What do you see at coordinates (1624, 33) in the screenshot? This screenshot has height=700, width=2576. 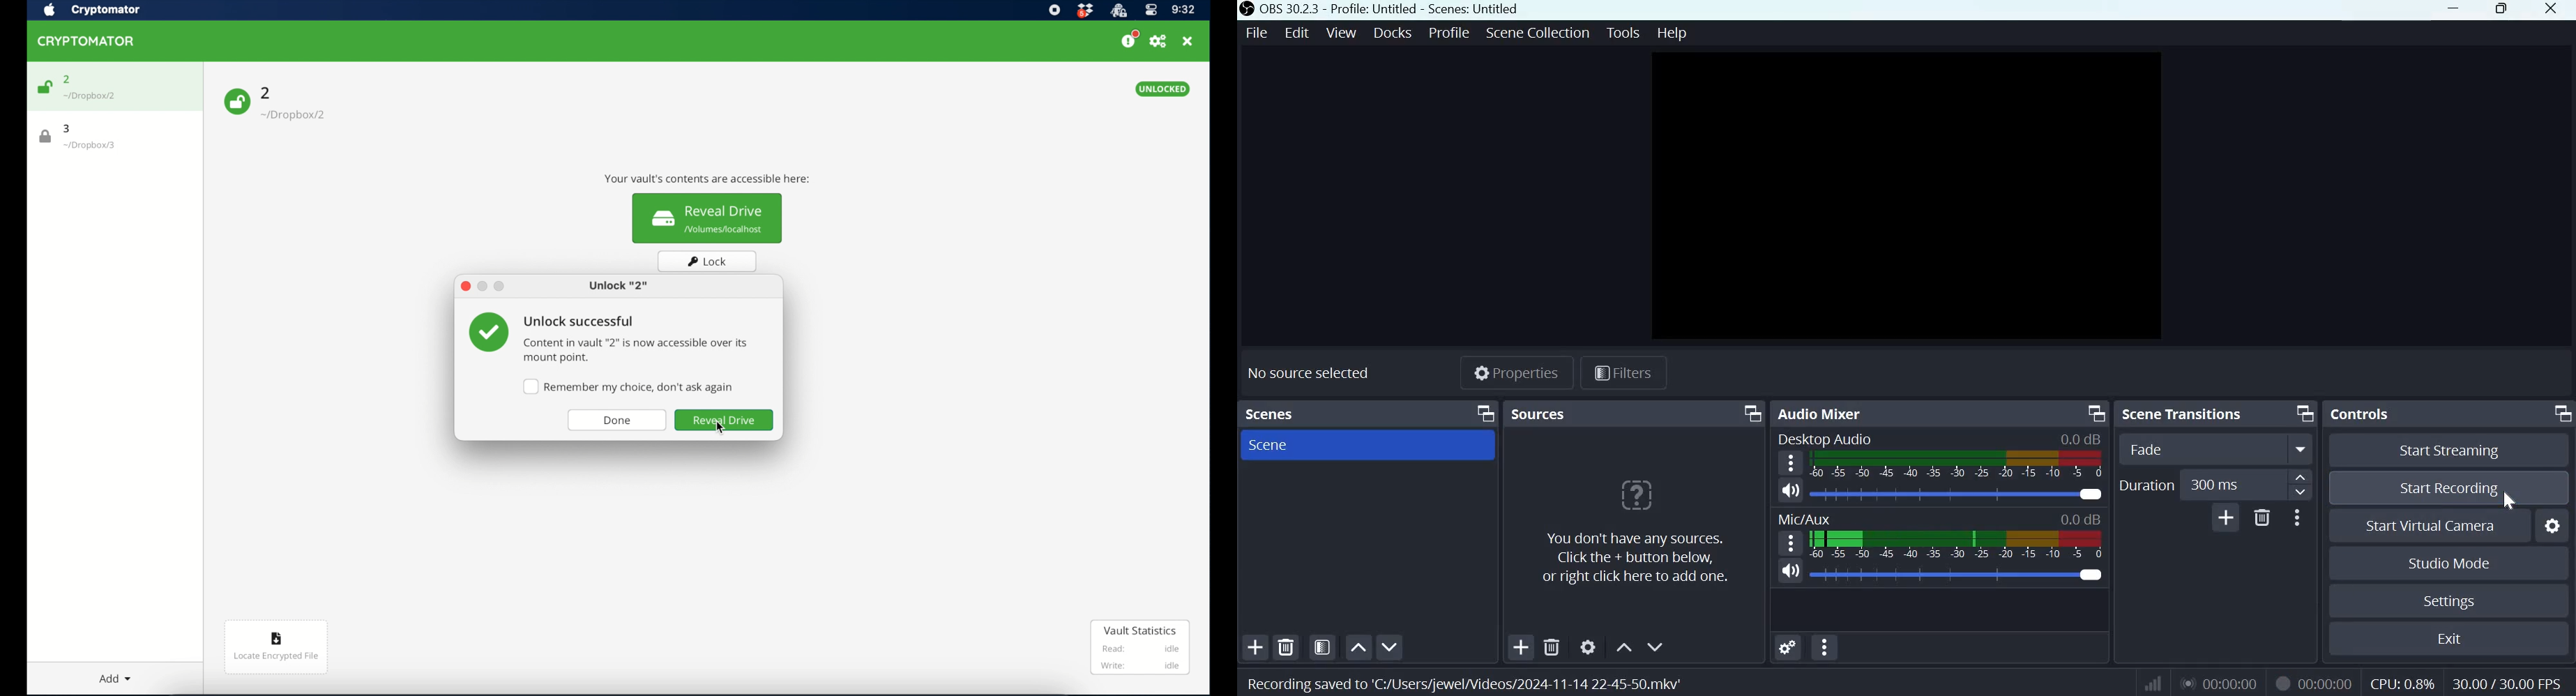 I see `Tools` at bounding box center [1624, 33].